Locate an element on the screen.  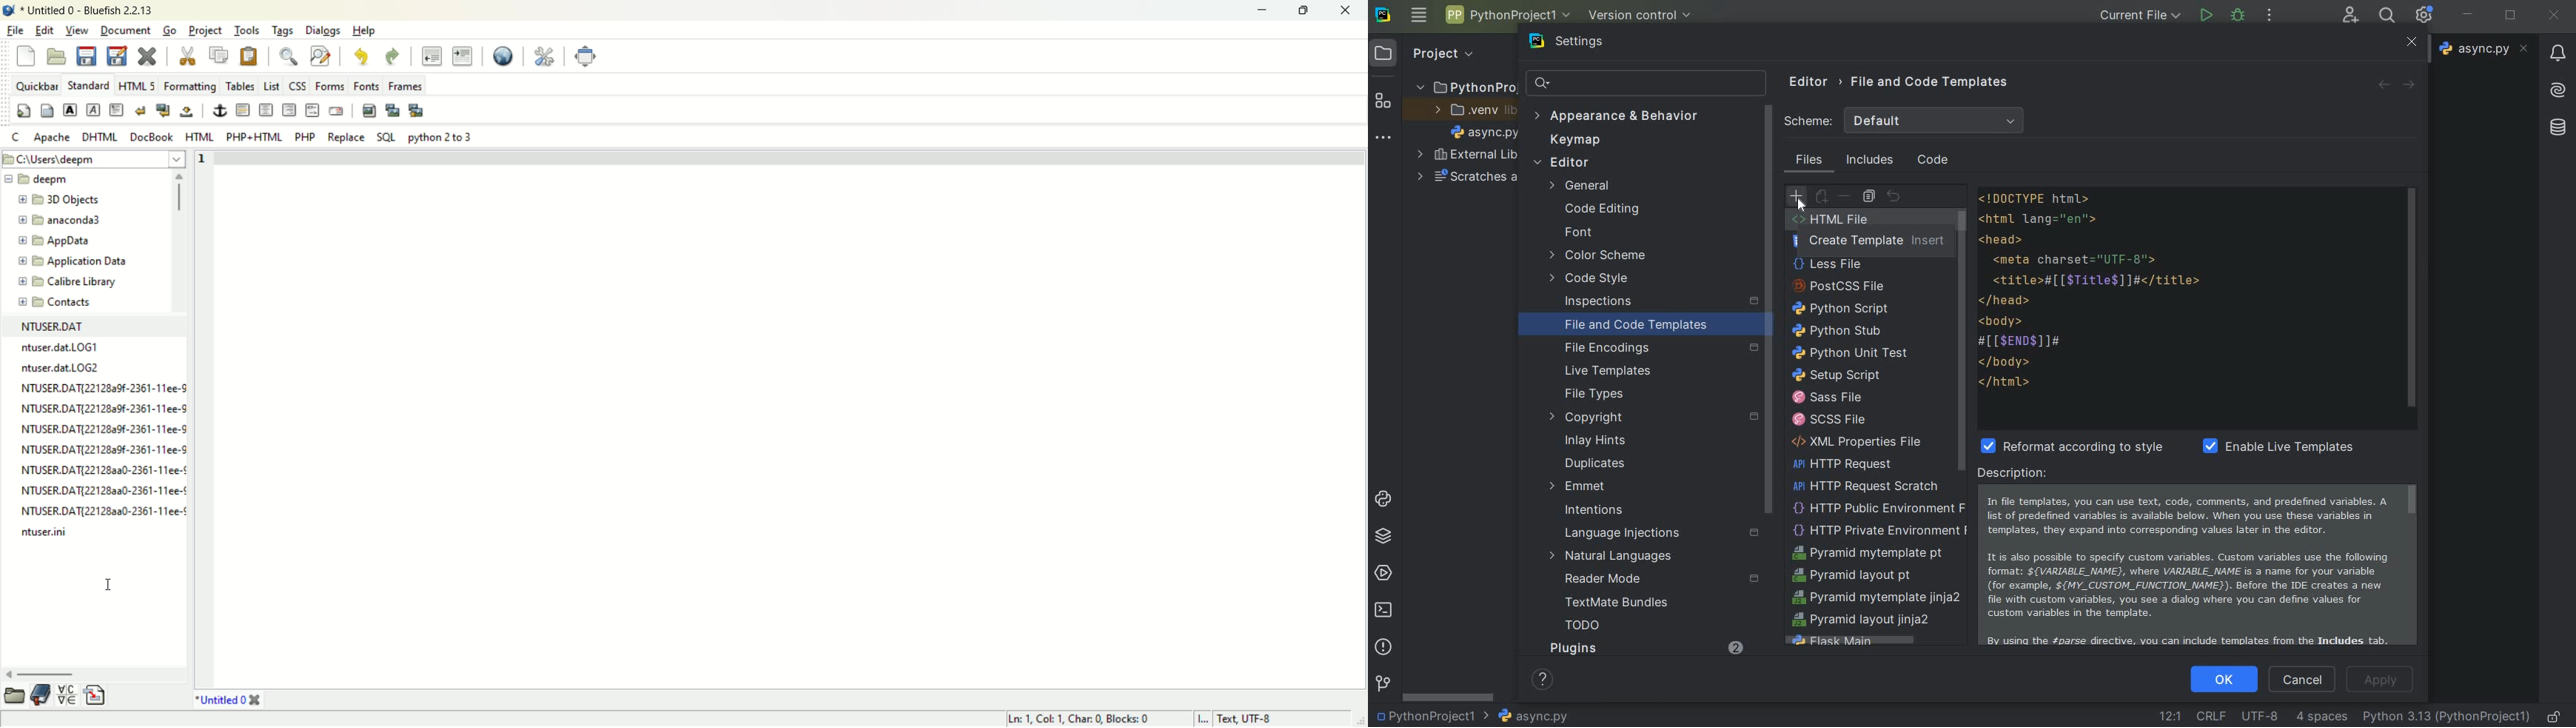
forms is located at coordinates (326, 87).